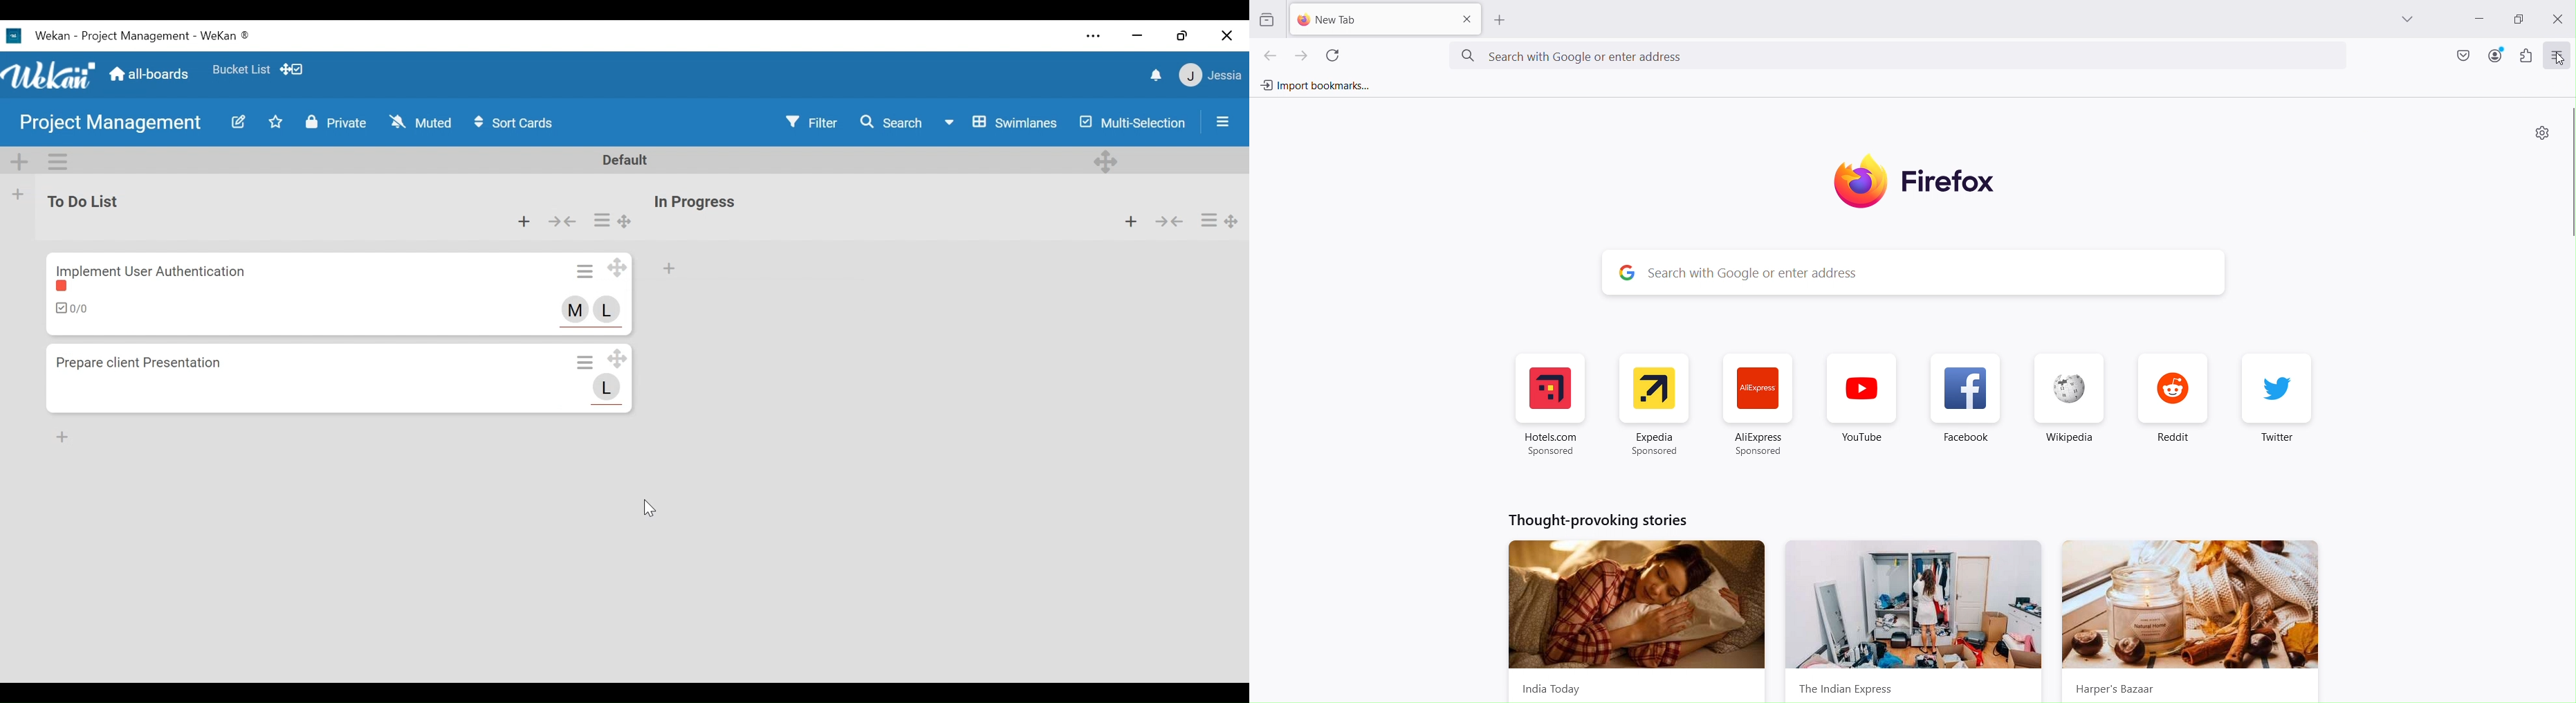 The width and height of the screenshot is (2576, 728). What do you see at coordinates (57, 161) in the screenshot?
I see `Swimlane actions` at bounding box center [57, 161].